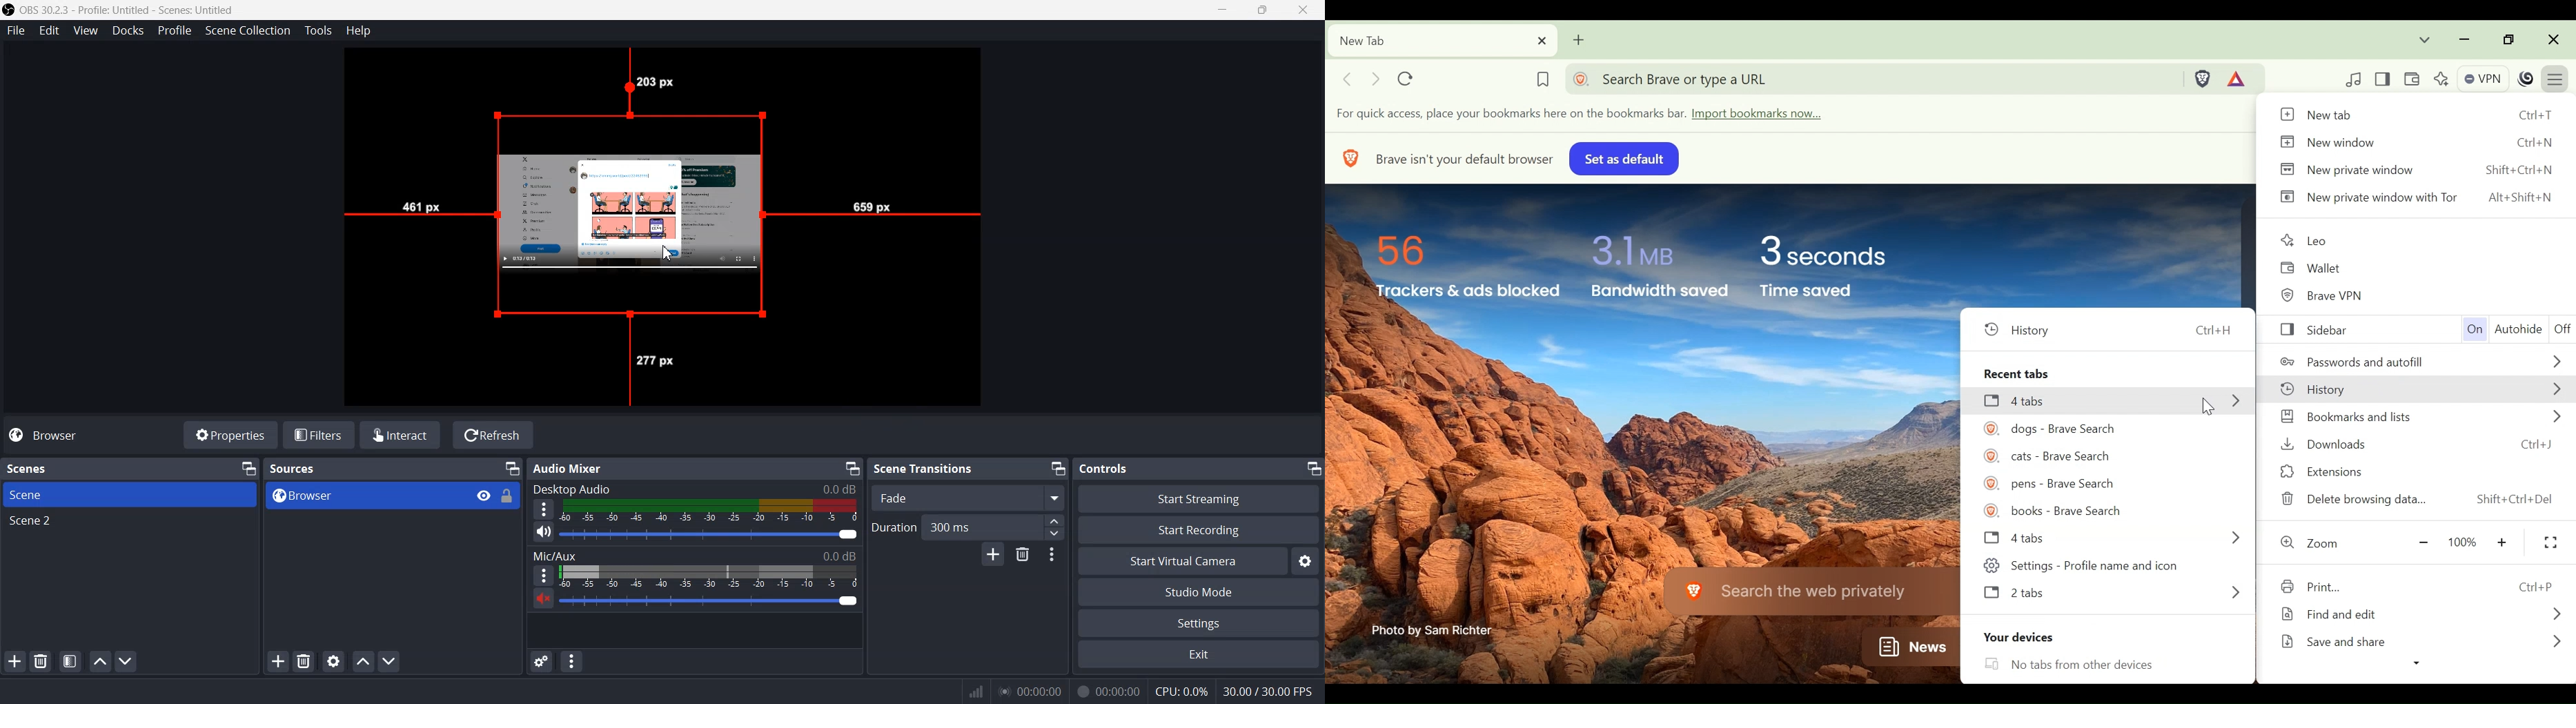  I want to click on Sound level indicator, so click(709, 576).